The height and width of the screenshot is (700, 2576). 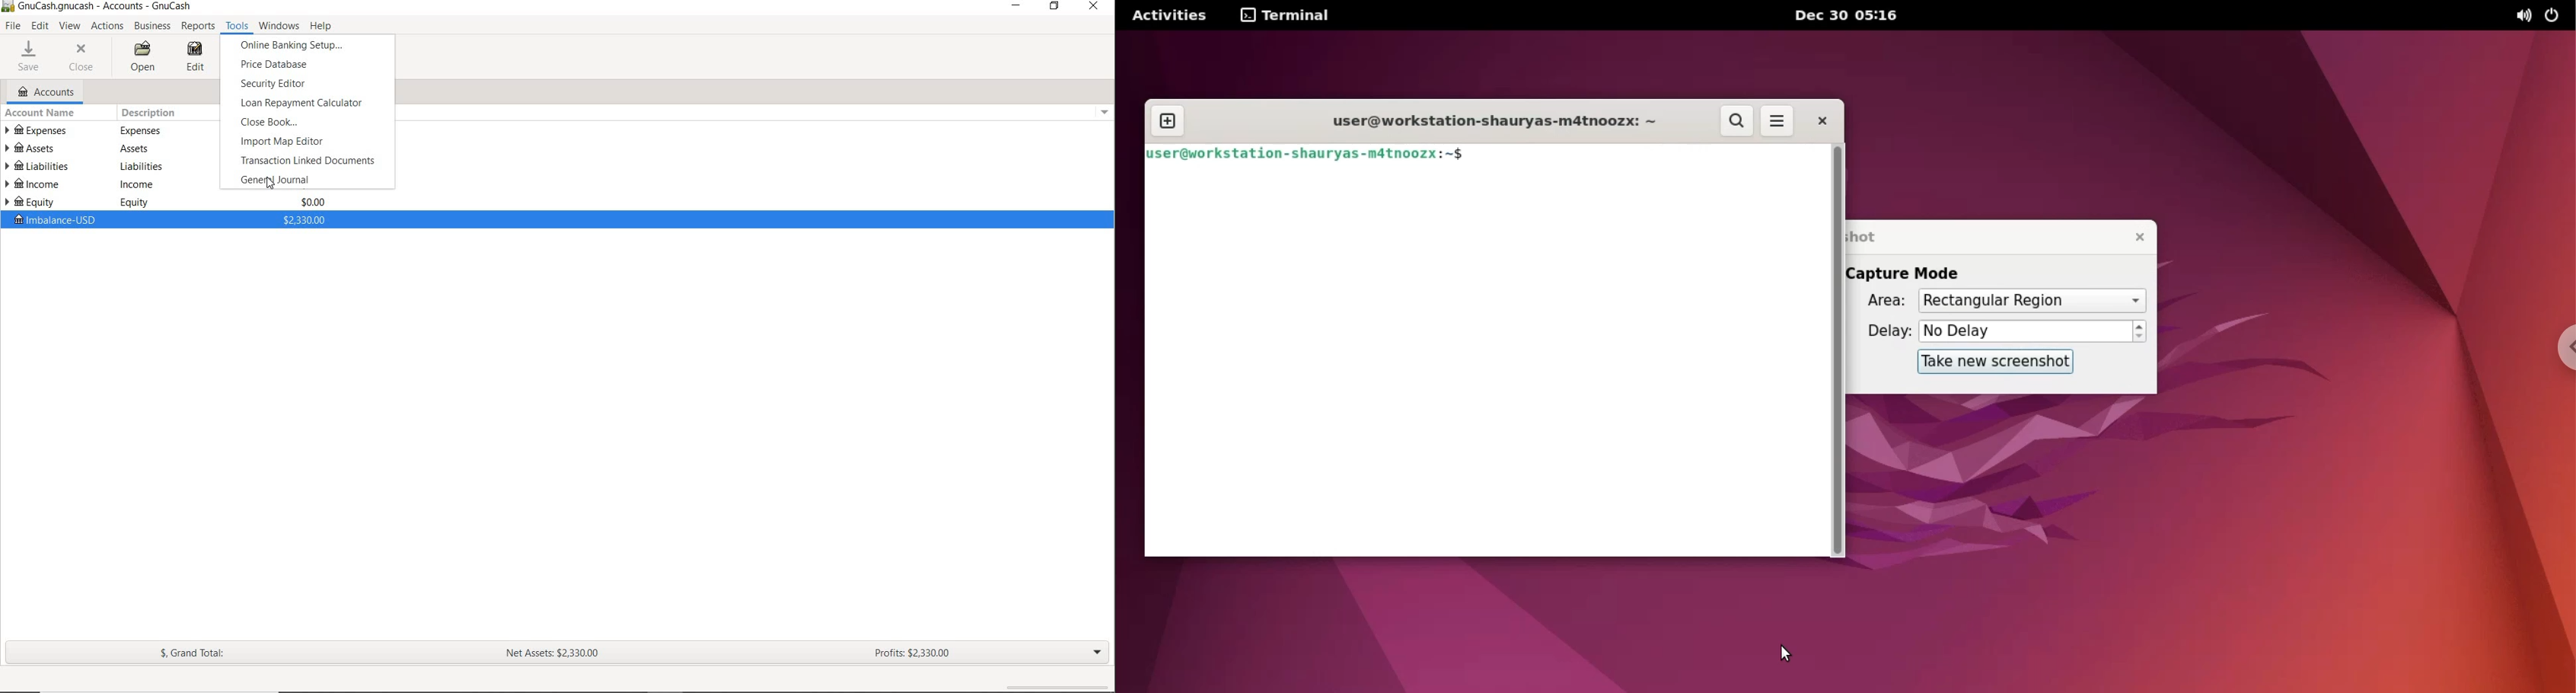 I want to click on EXPAND, so click(x=1098, y=655).